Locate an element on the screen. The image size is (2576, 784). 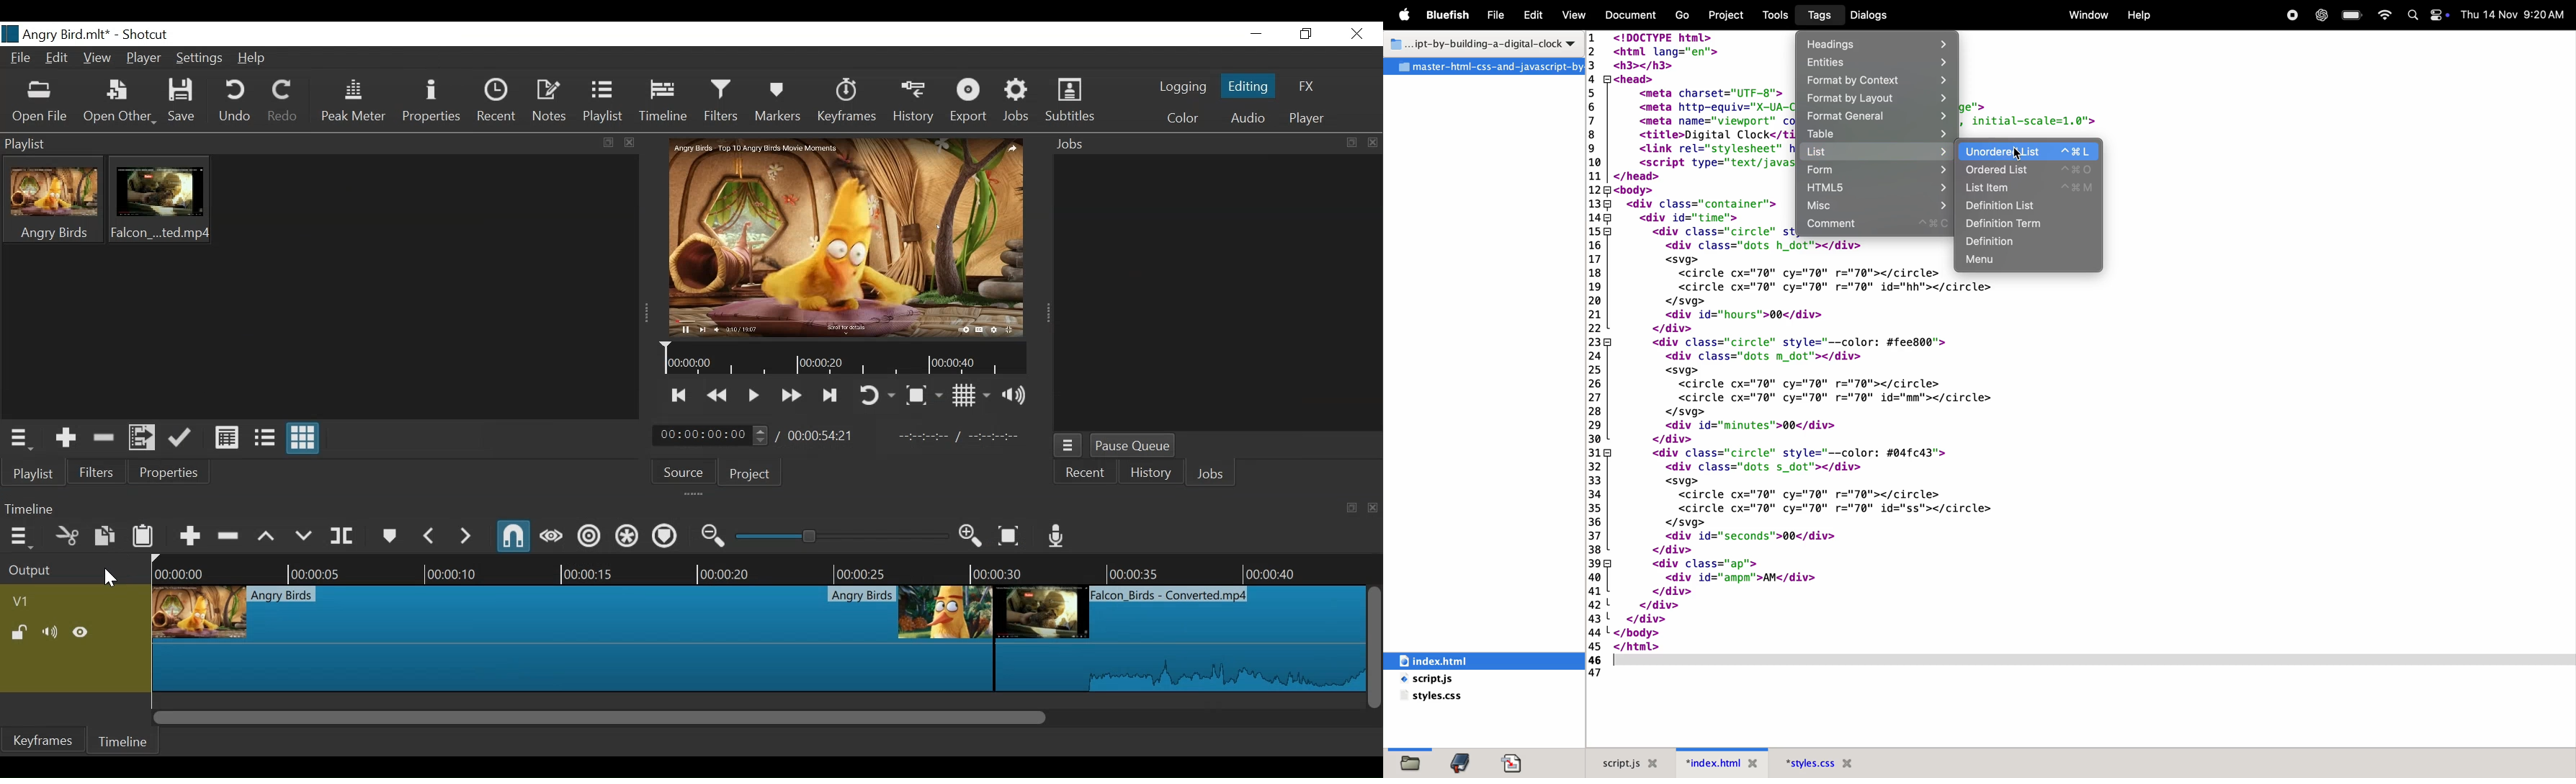
Toggle zoo is located at coordinates (924, 395).